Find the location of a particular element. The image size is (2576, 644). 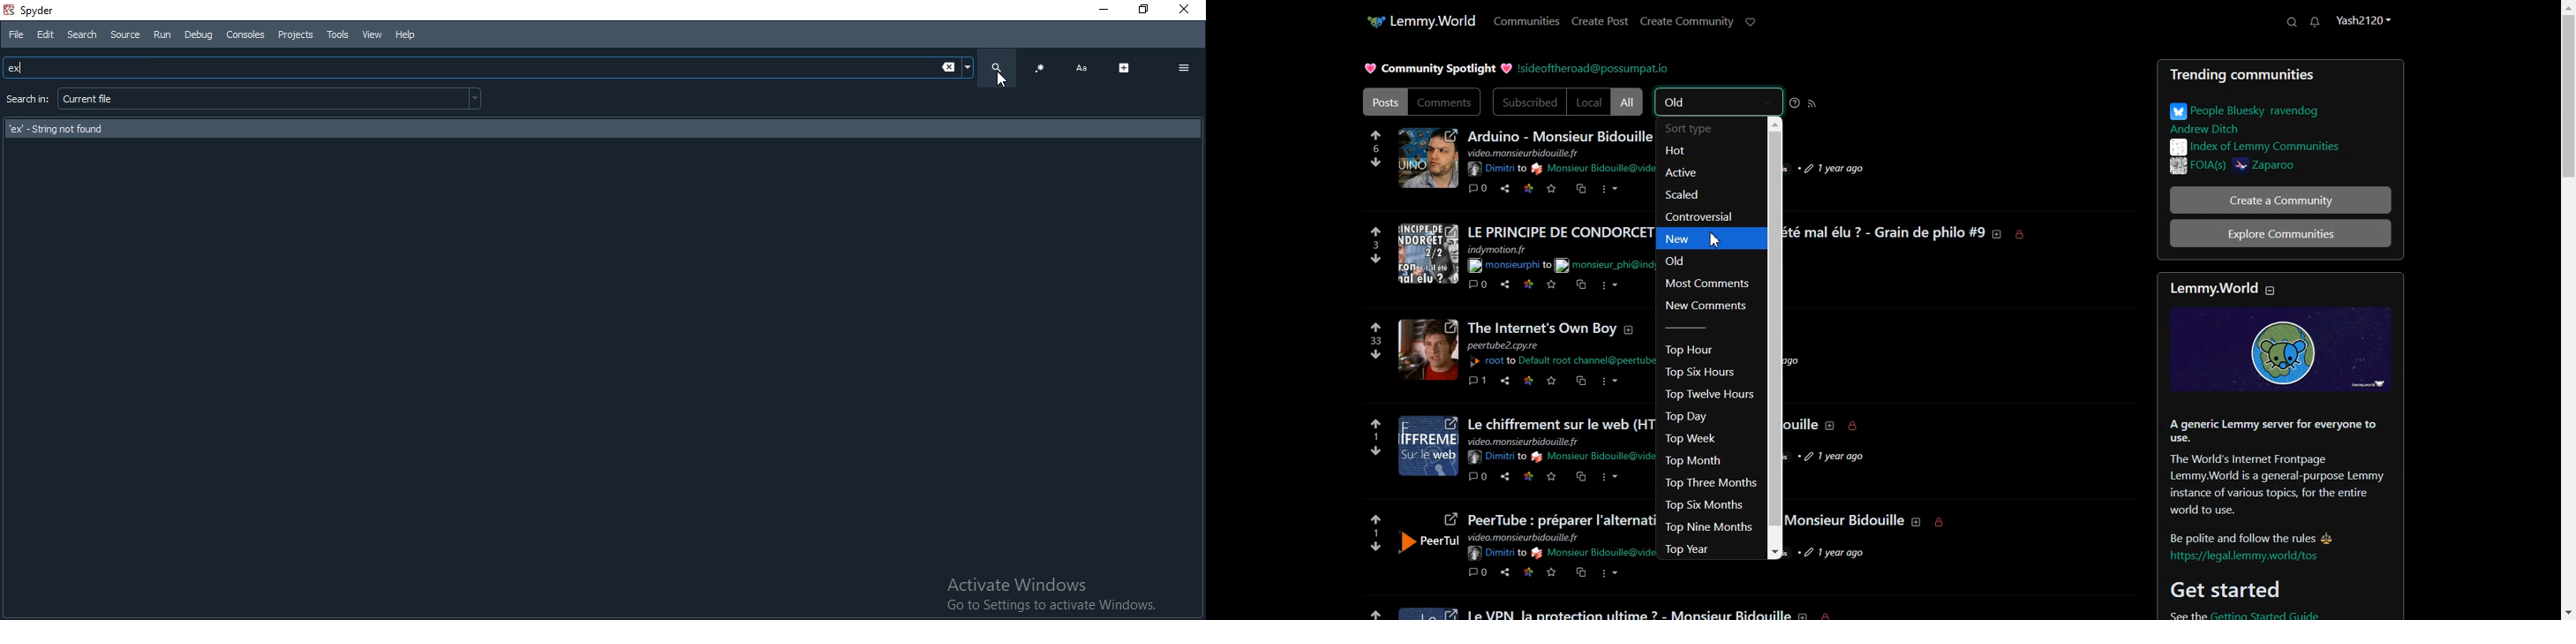

Source is located at coordinates (125, 34).